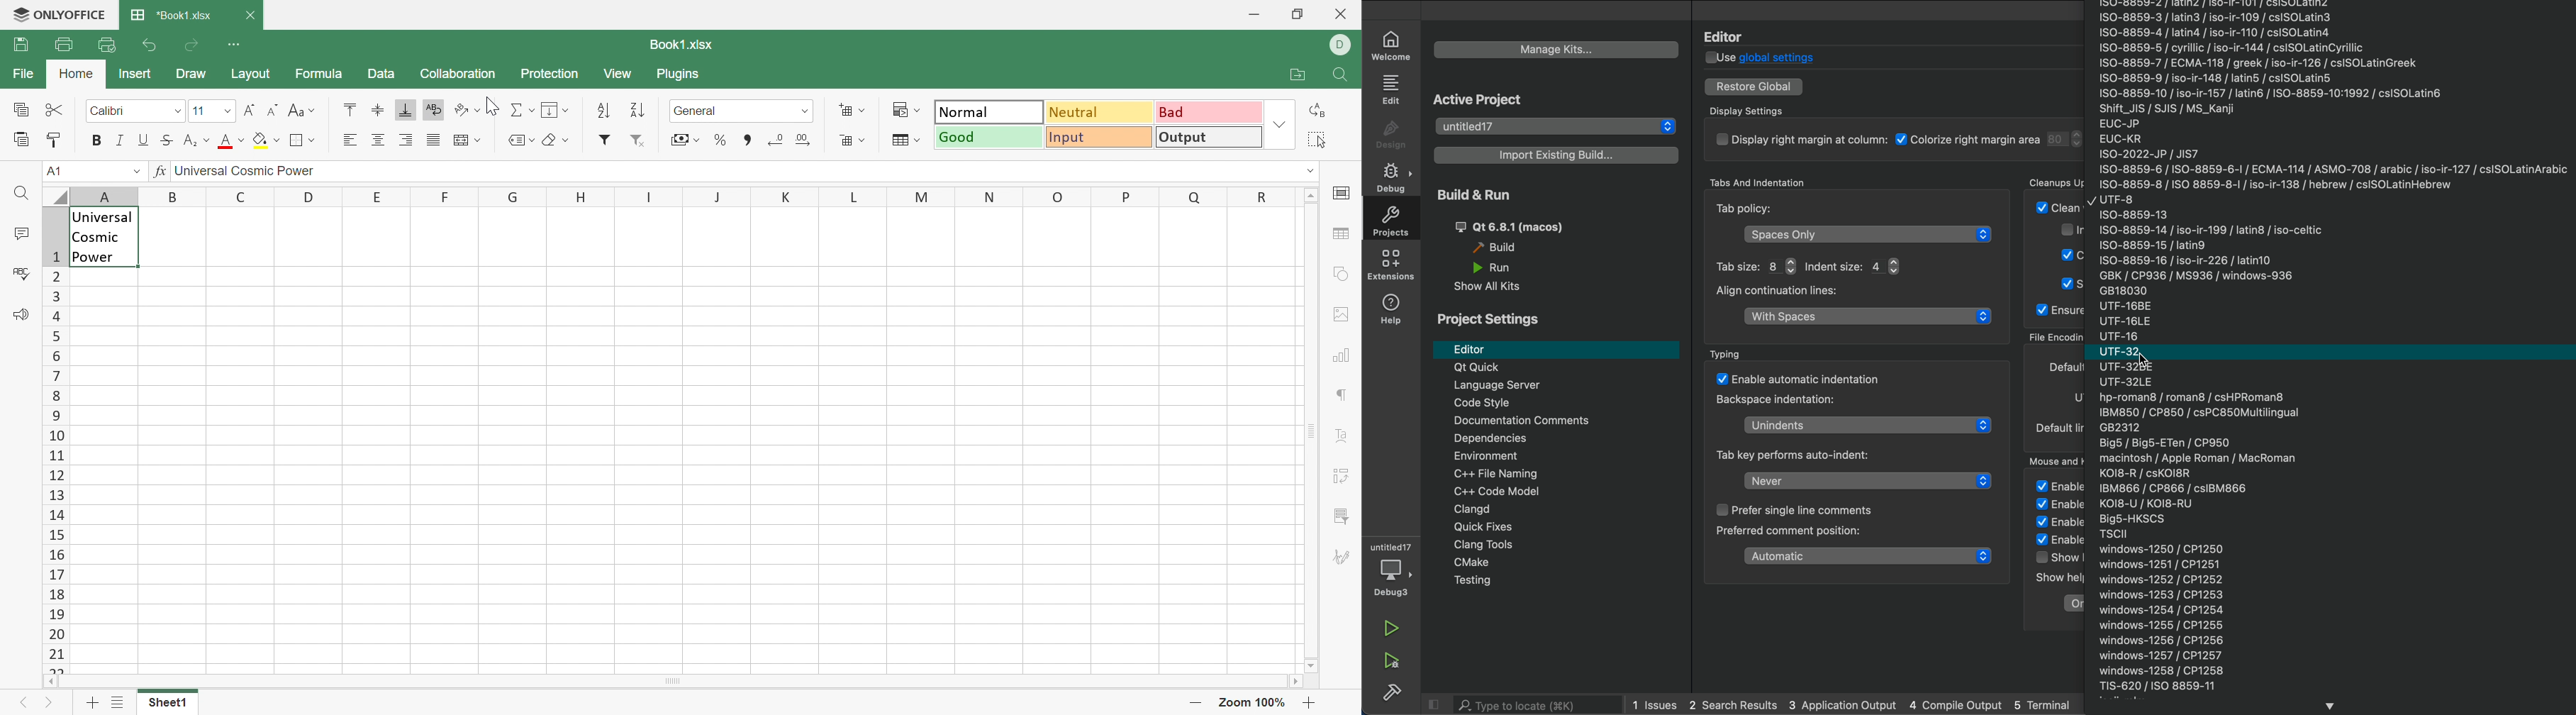 The width and height of the screenshot is (2576, 728). Describe the element at coordinates (305, 141) in the screenshot. I see `Borders` at that location.